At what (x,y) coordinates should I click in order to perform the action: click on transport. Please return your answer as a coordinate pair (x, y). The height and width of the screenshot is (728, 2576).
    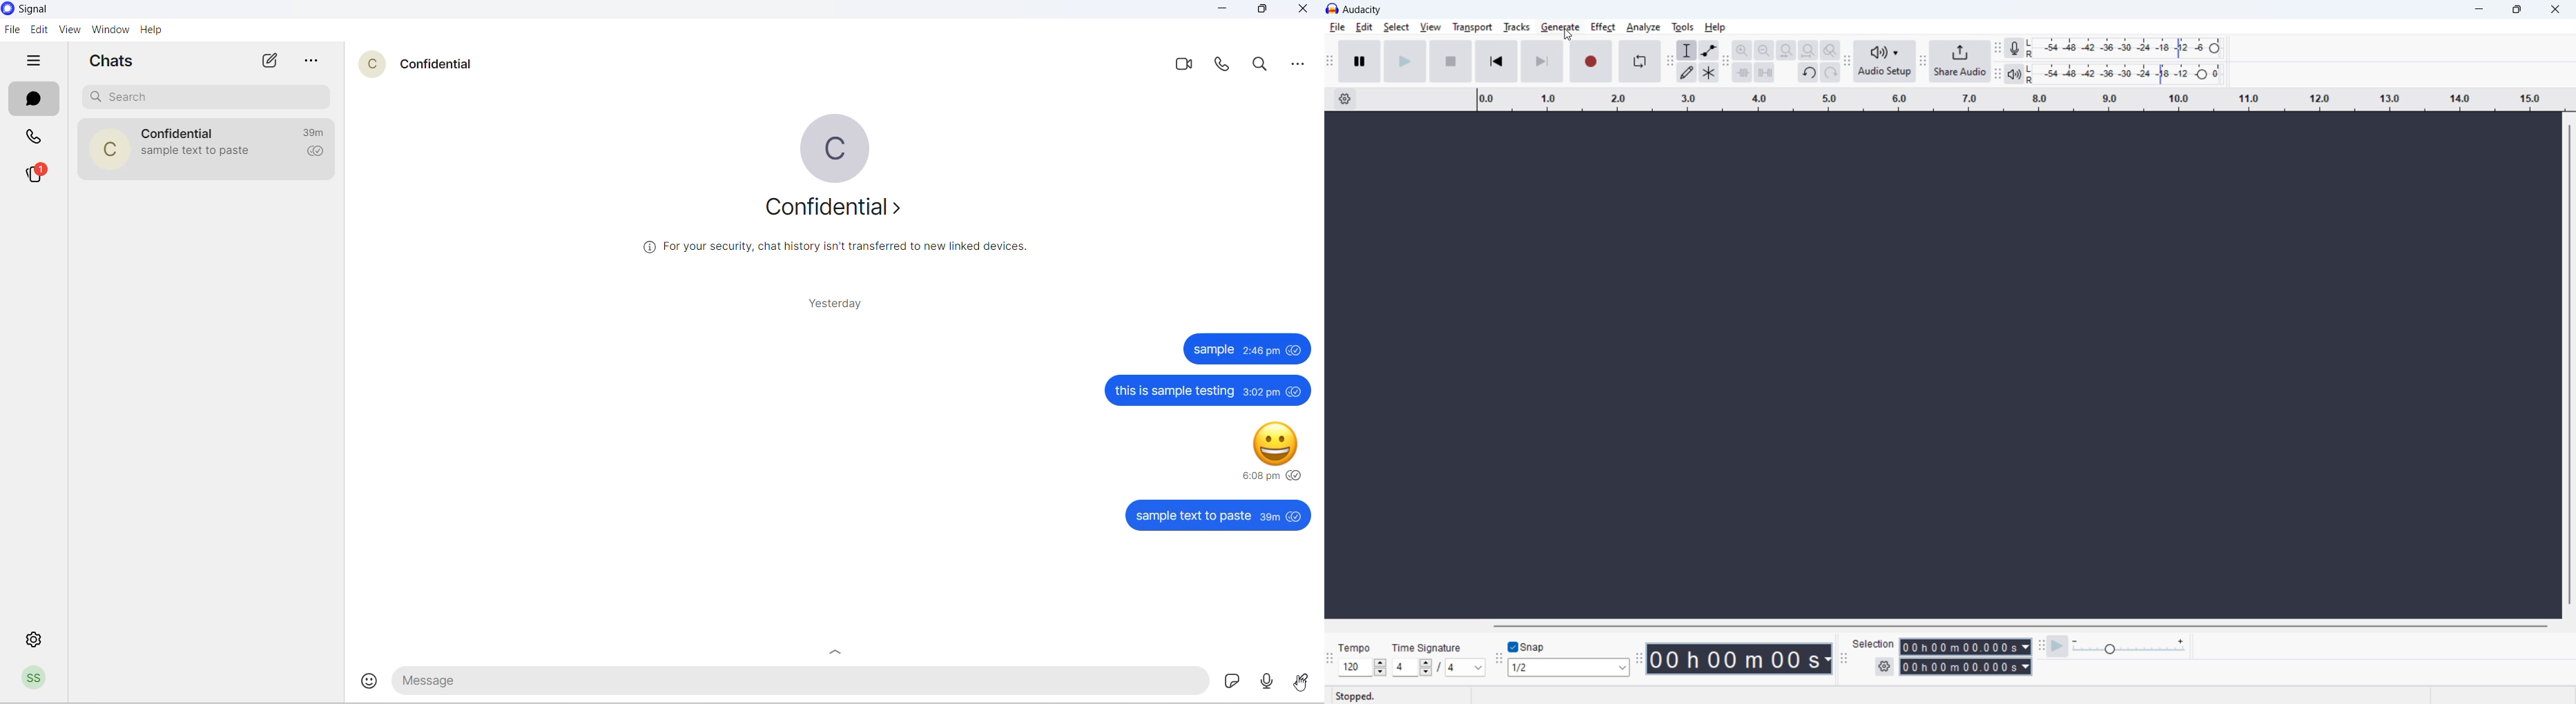
    Looking at the image, I should click on (1472, 27).